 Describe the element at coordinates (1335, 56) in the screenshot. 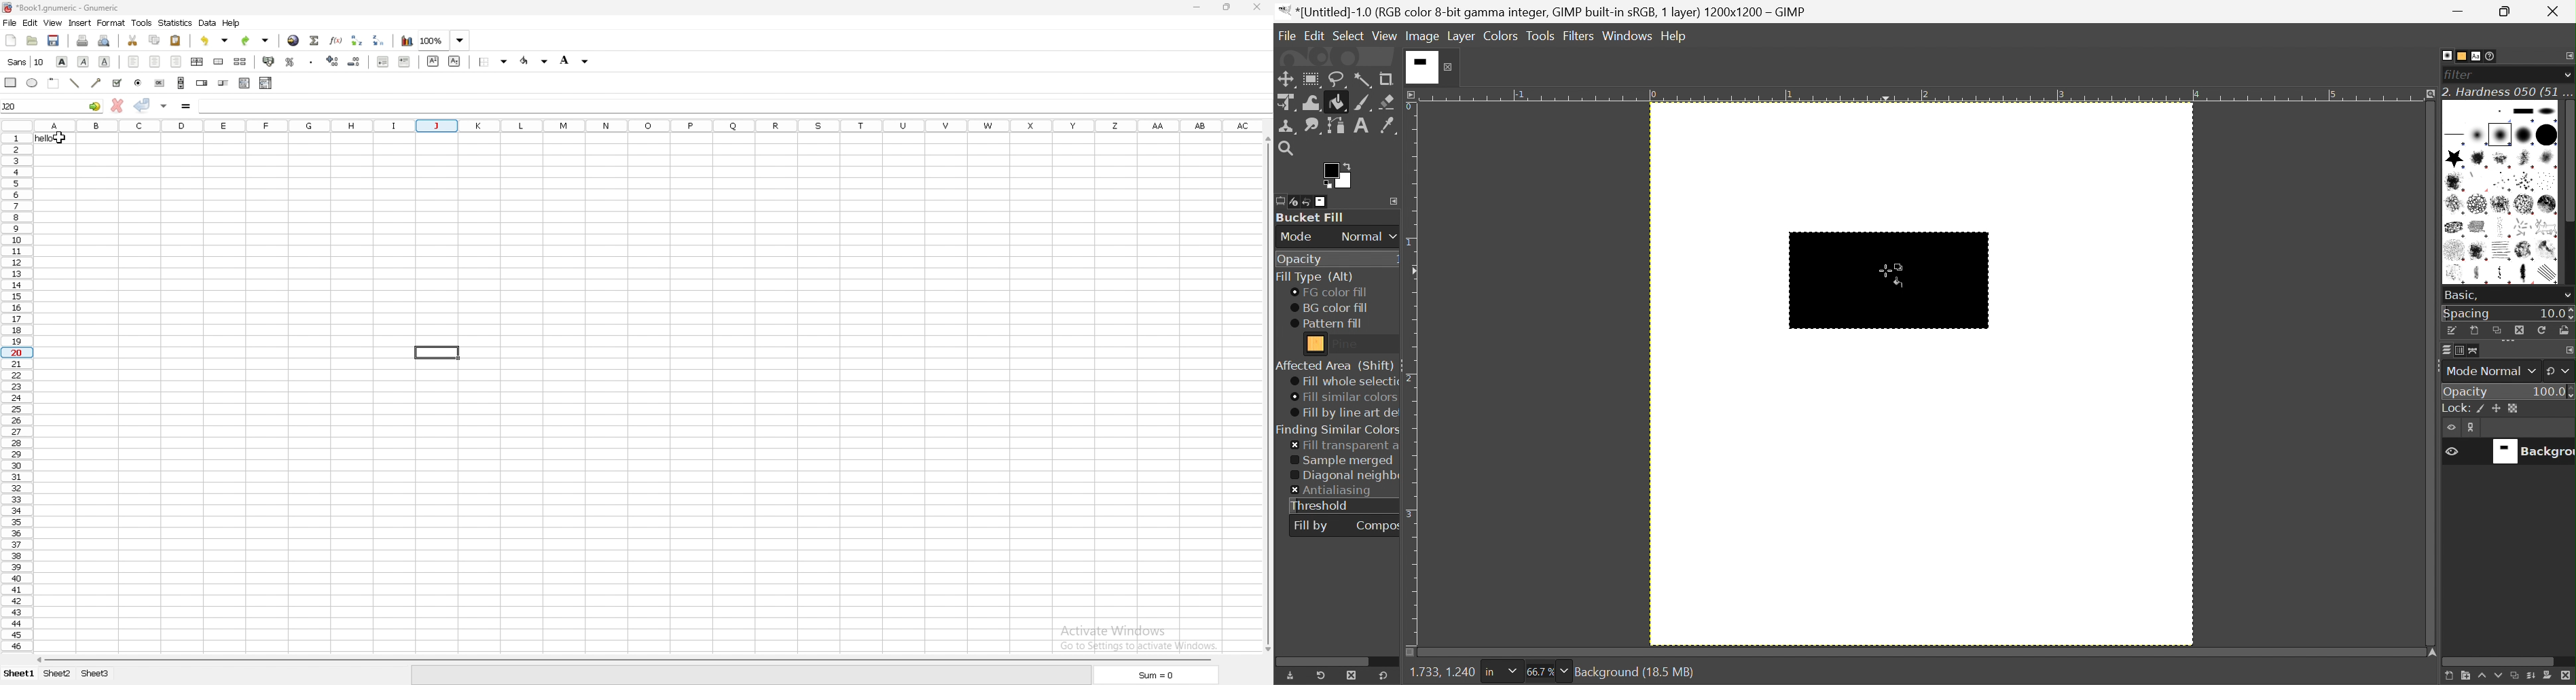

I see `Drop image file hereto open them` at that location.